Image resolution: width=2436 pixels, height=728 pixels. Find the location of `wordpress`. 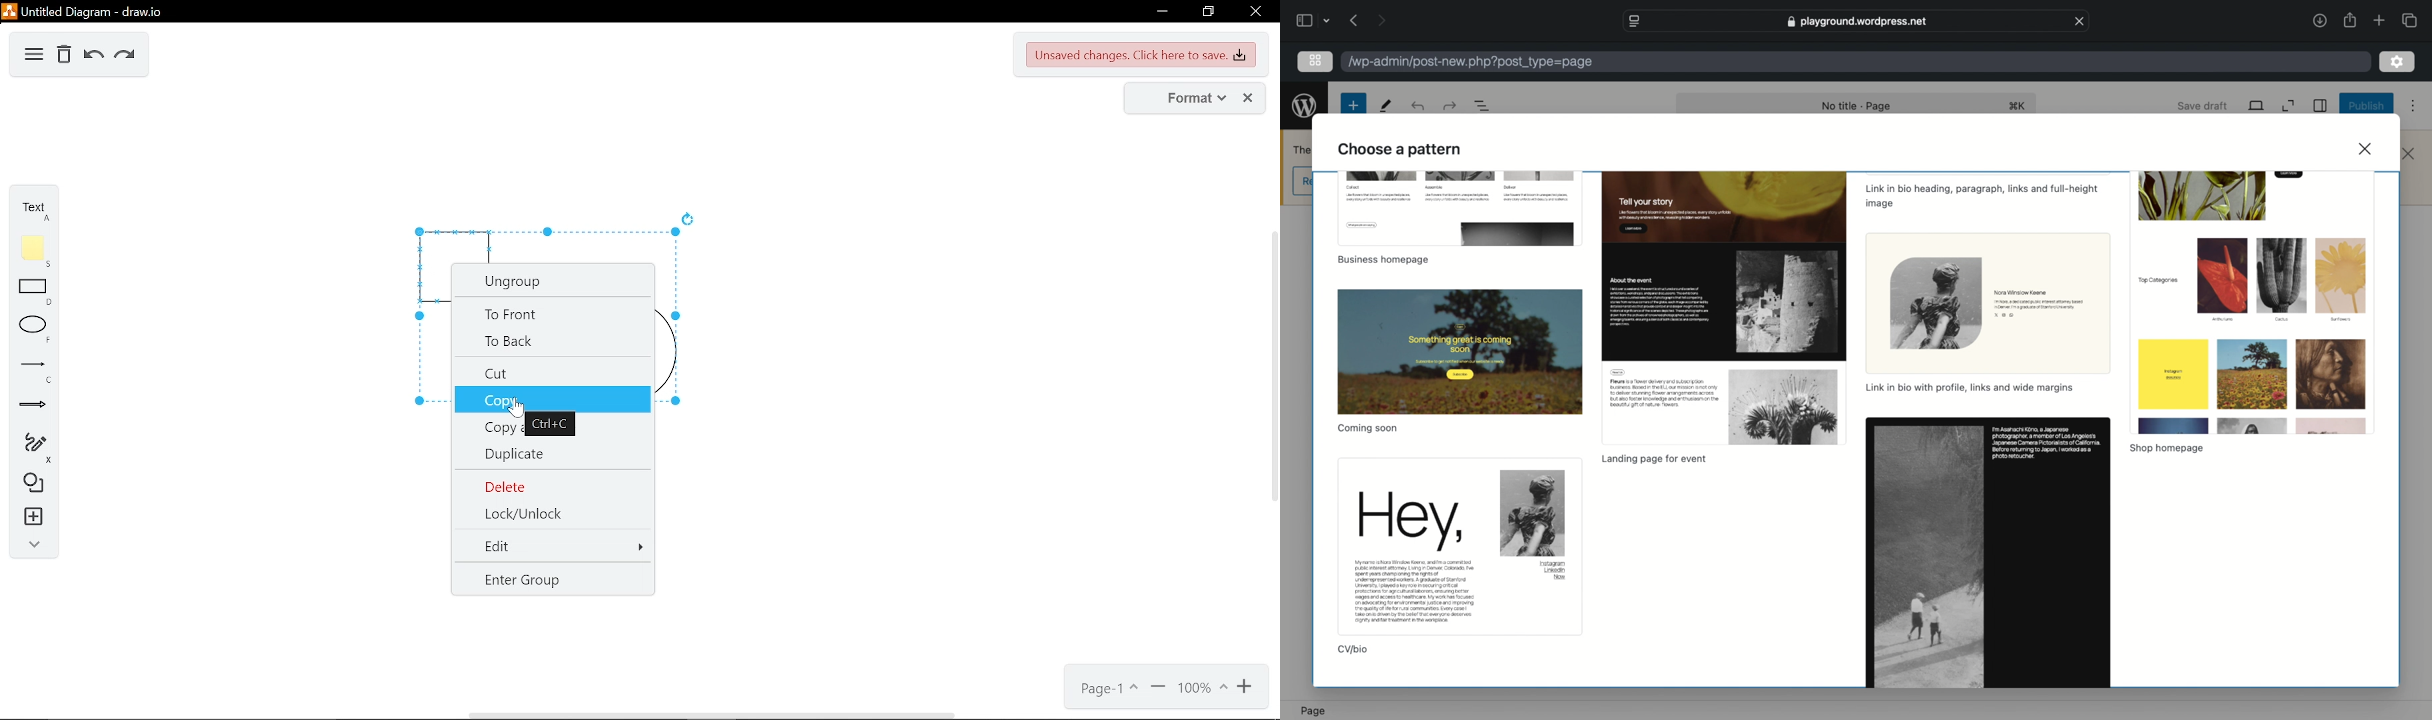

wordpress is located at coordinates (1304, 106).